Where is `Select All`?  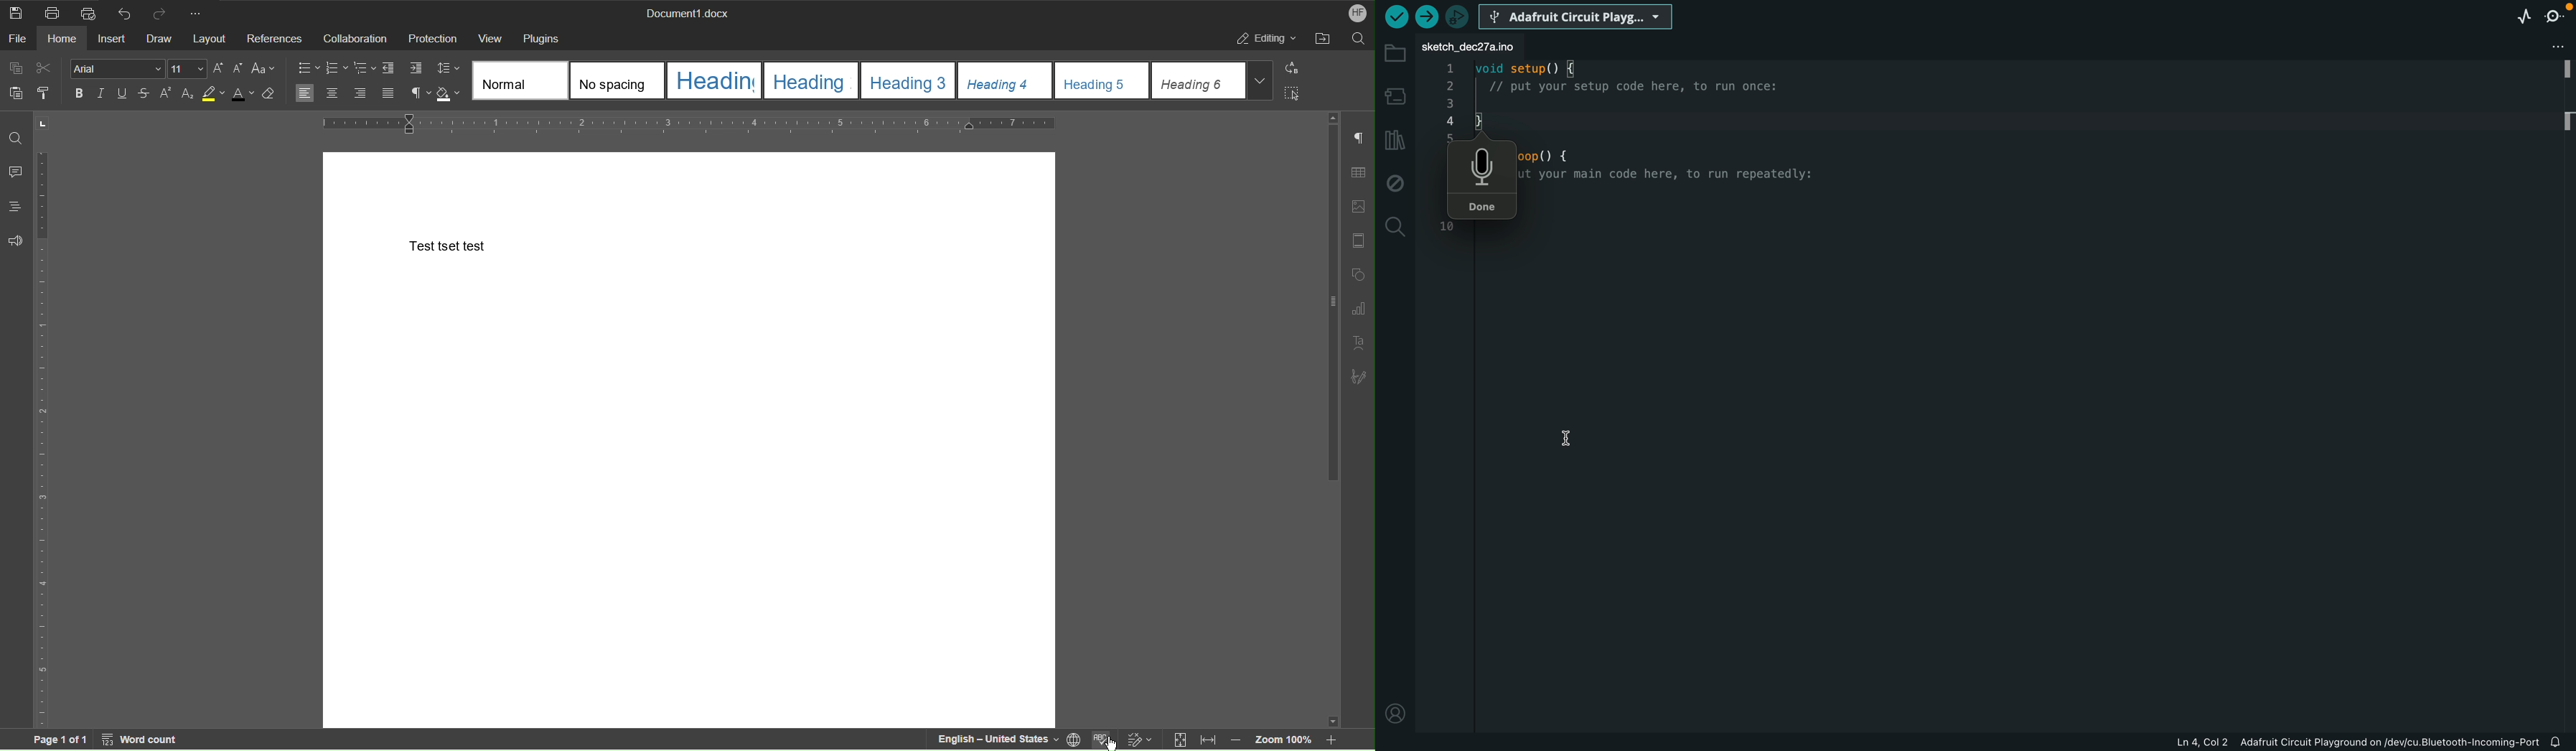
Select All is located at coordinates (1291, 92).